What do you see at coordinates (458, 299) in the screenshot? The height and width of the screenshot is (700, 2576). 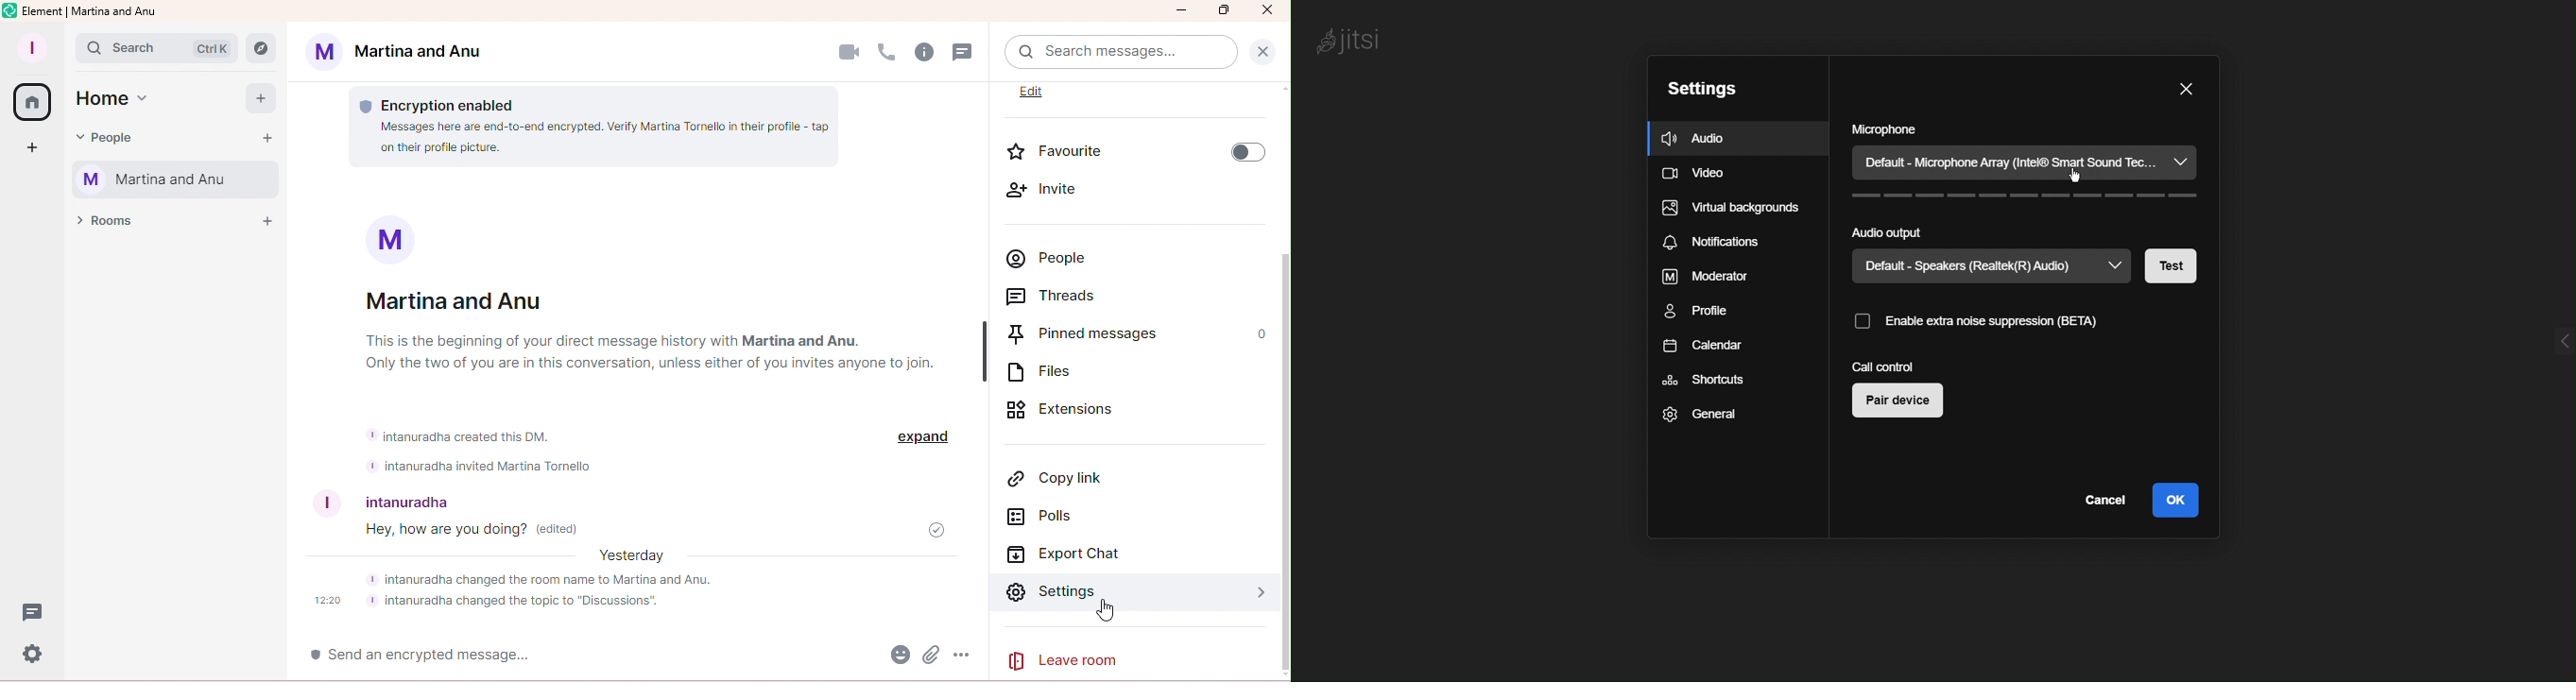 I see `Martina and Anu` at bounding box center [458, 299].